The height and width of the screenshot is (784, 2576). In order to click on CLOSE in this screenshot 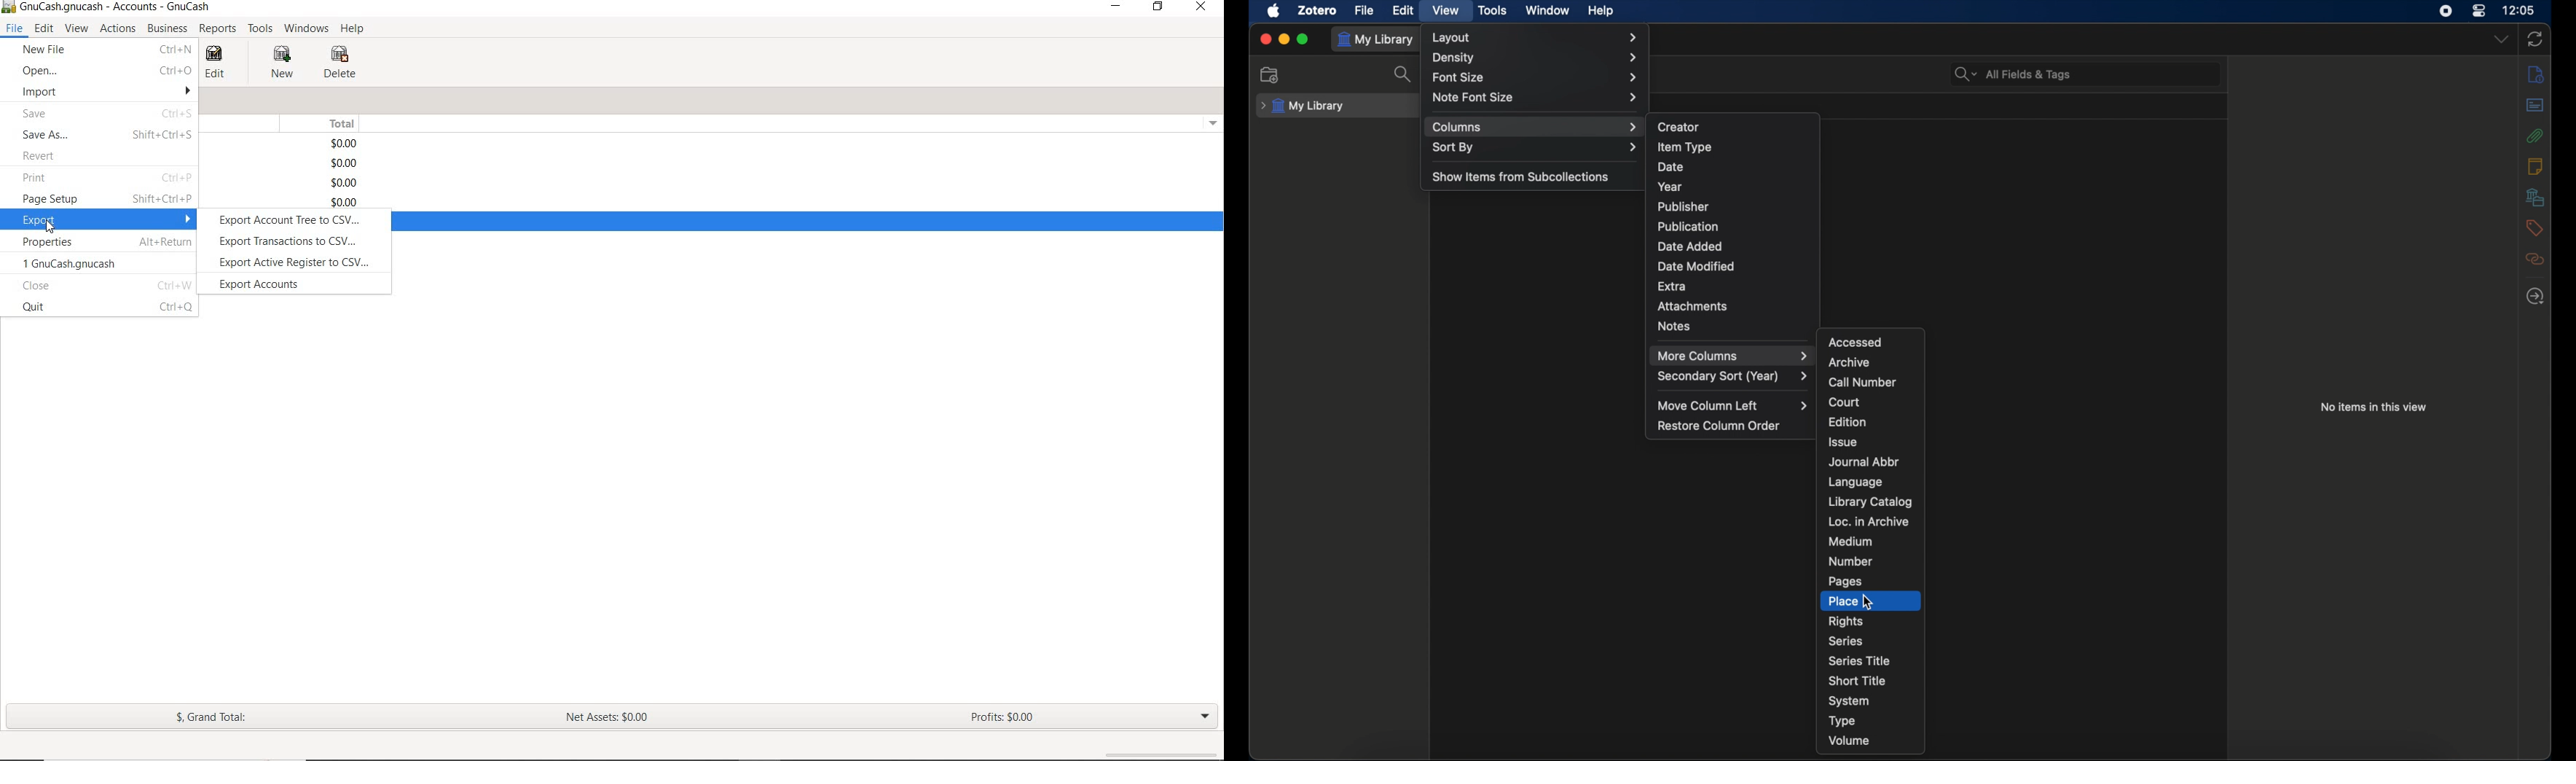, I will do `click(1201, 7)`.